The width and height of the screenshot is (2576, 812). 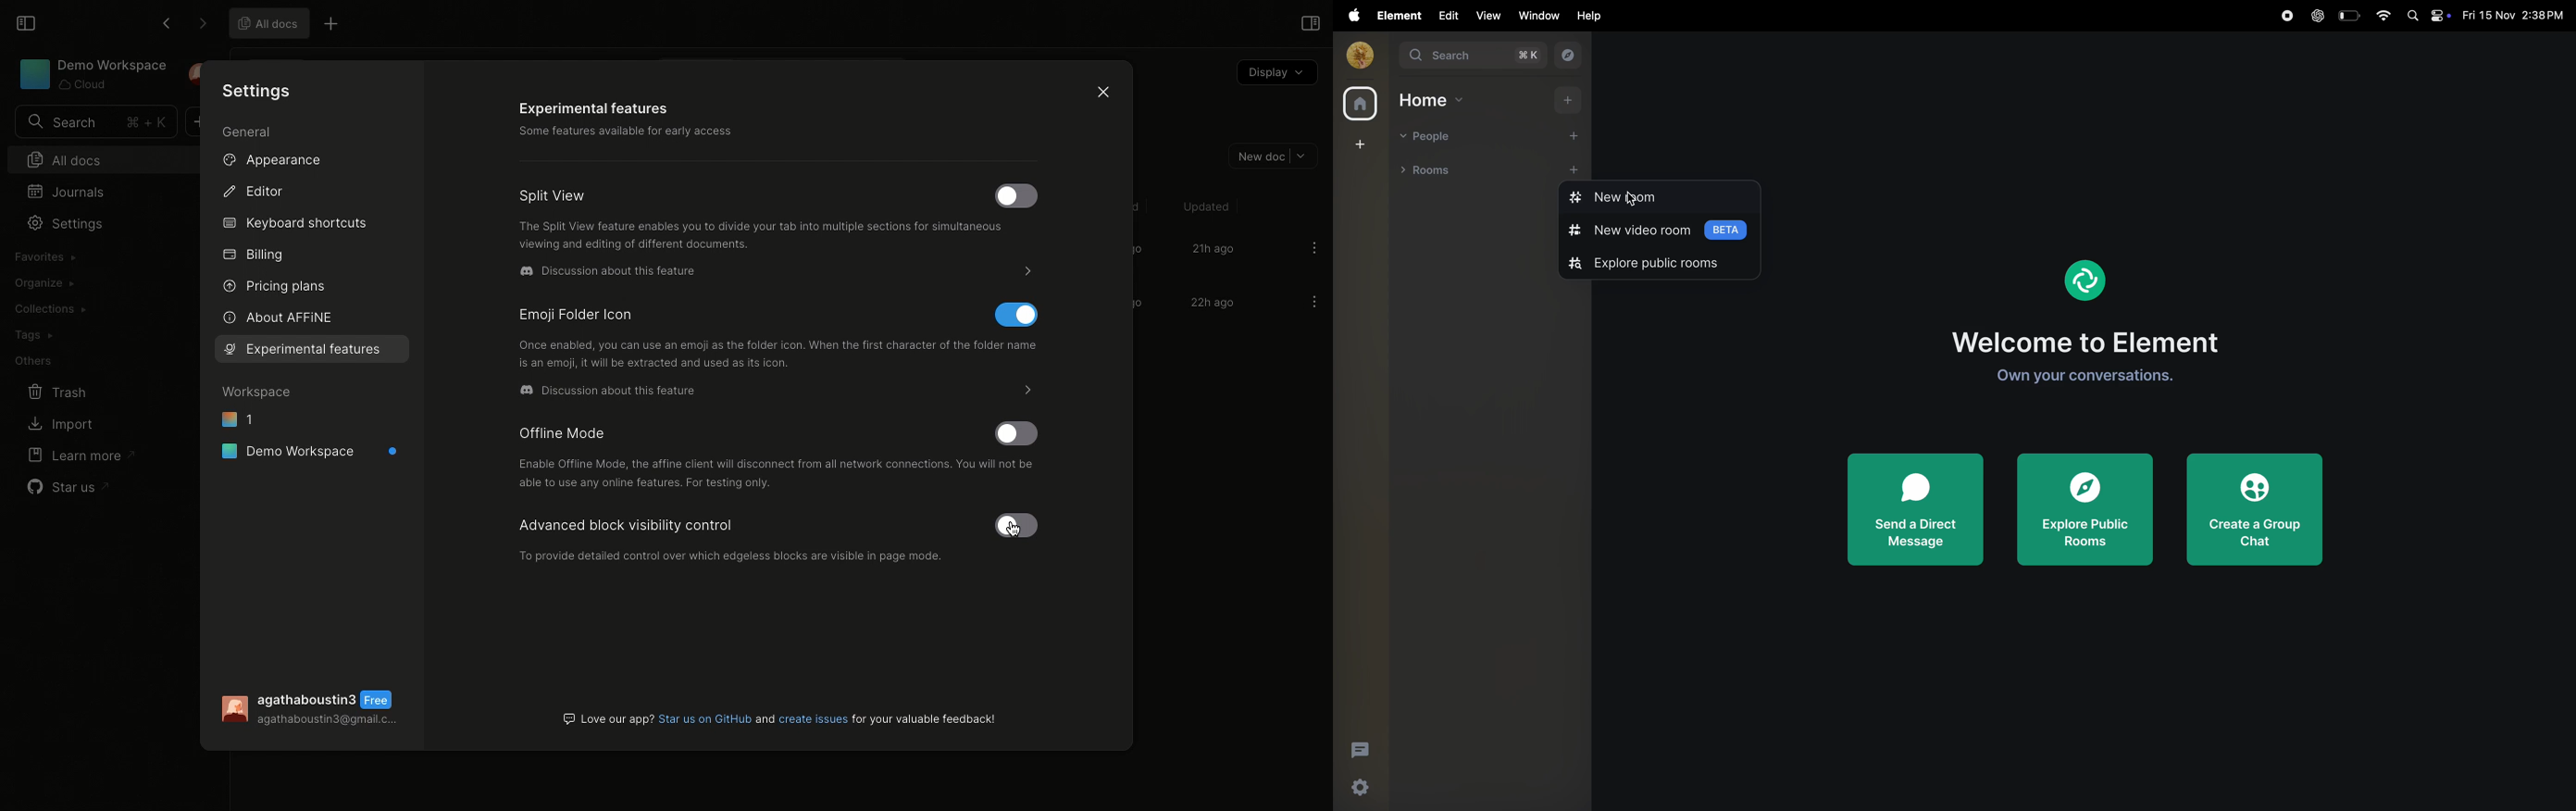 What do you see at coordinates (238, 418) in the screenshot?
I see `1` at bounding box center [238, 418].